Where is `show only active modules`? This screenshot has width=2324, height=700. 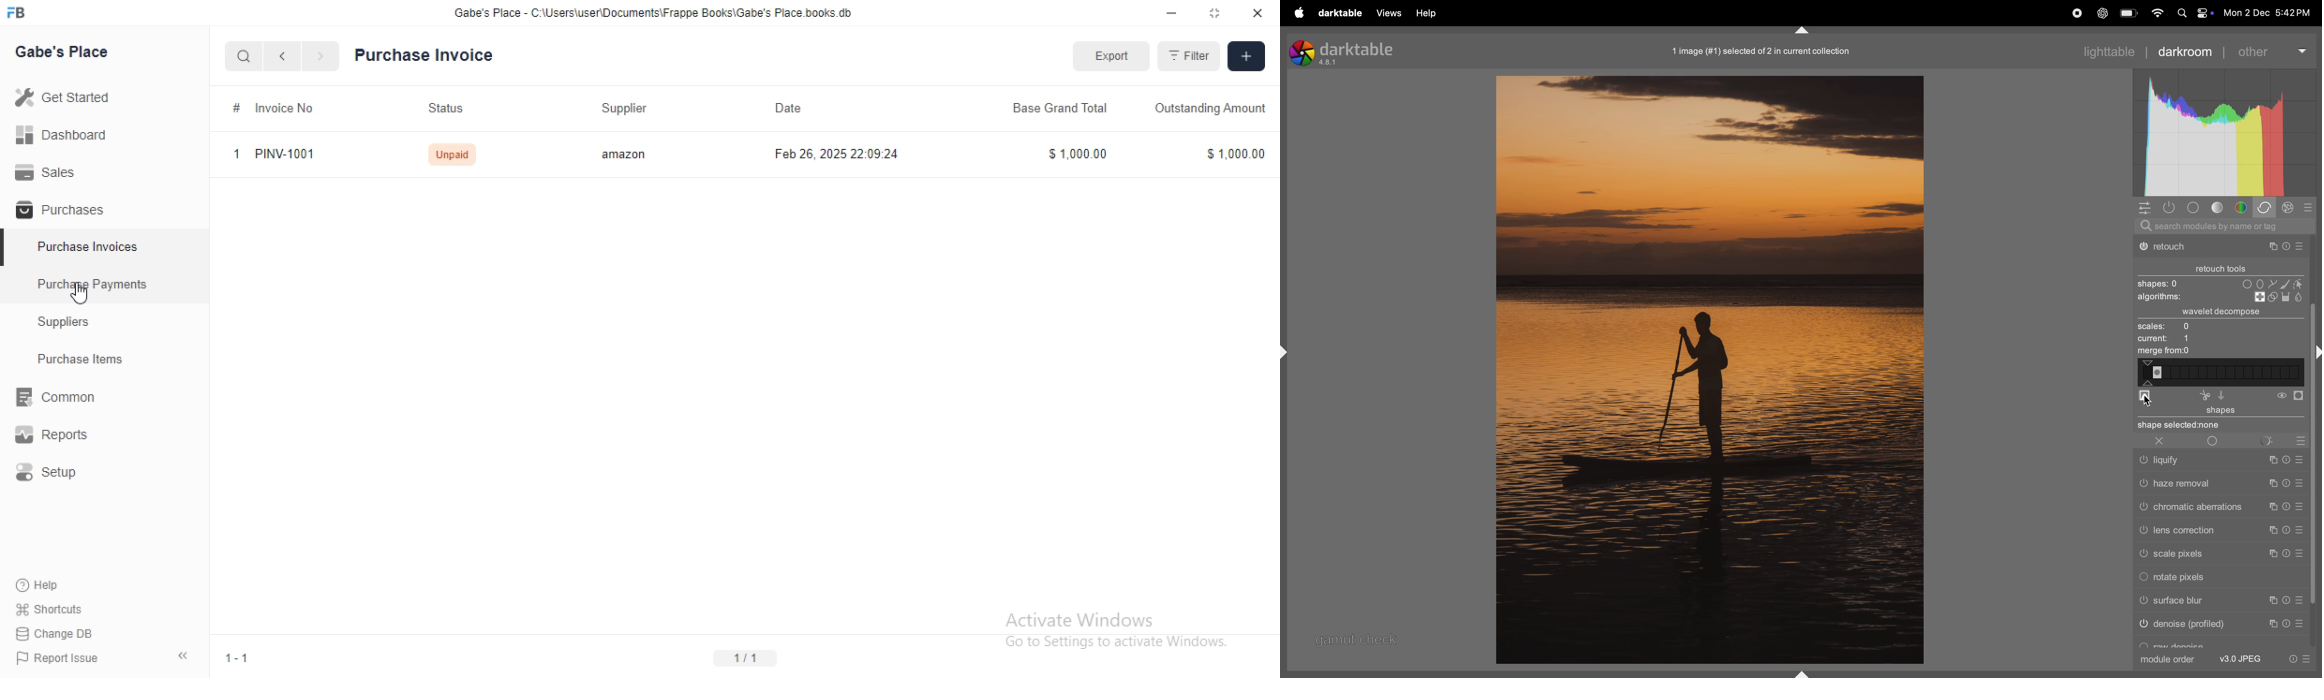
show only active modules is located at coordinates (2173, 208).